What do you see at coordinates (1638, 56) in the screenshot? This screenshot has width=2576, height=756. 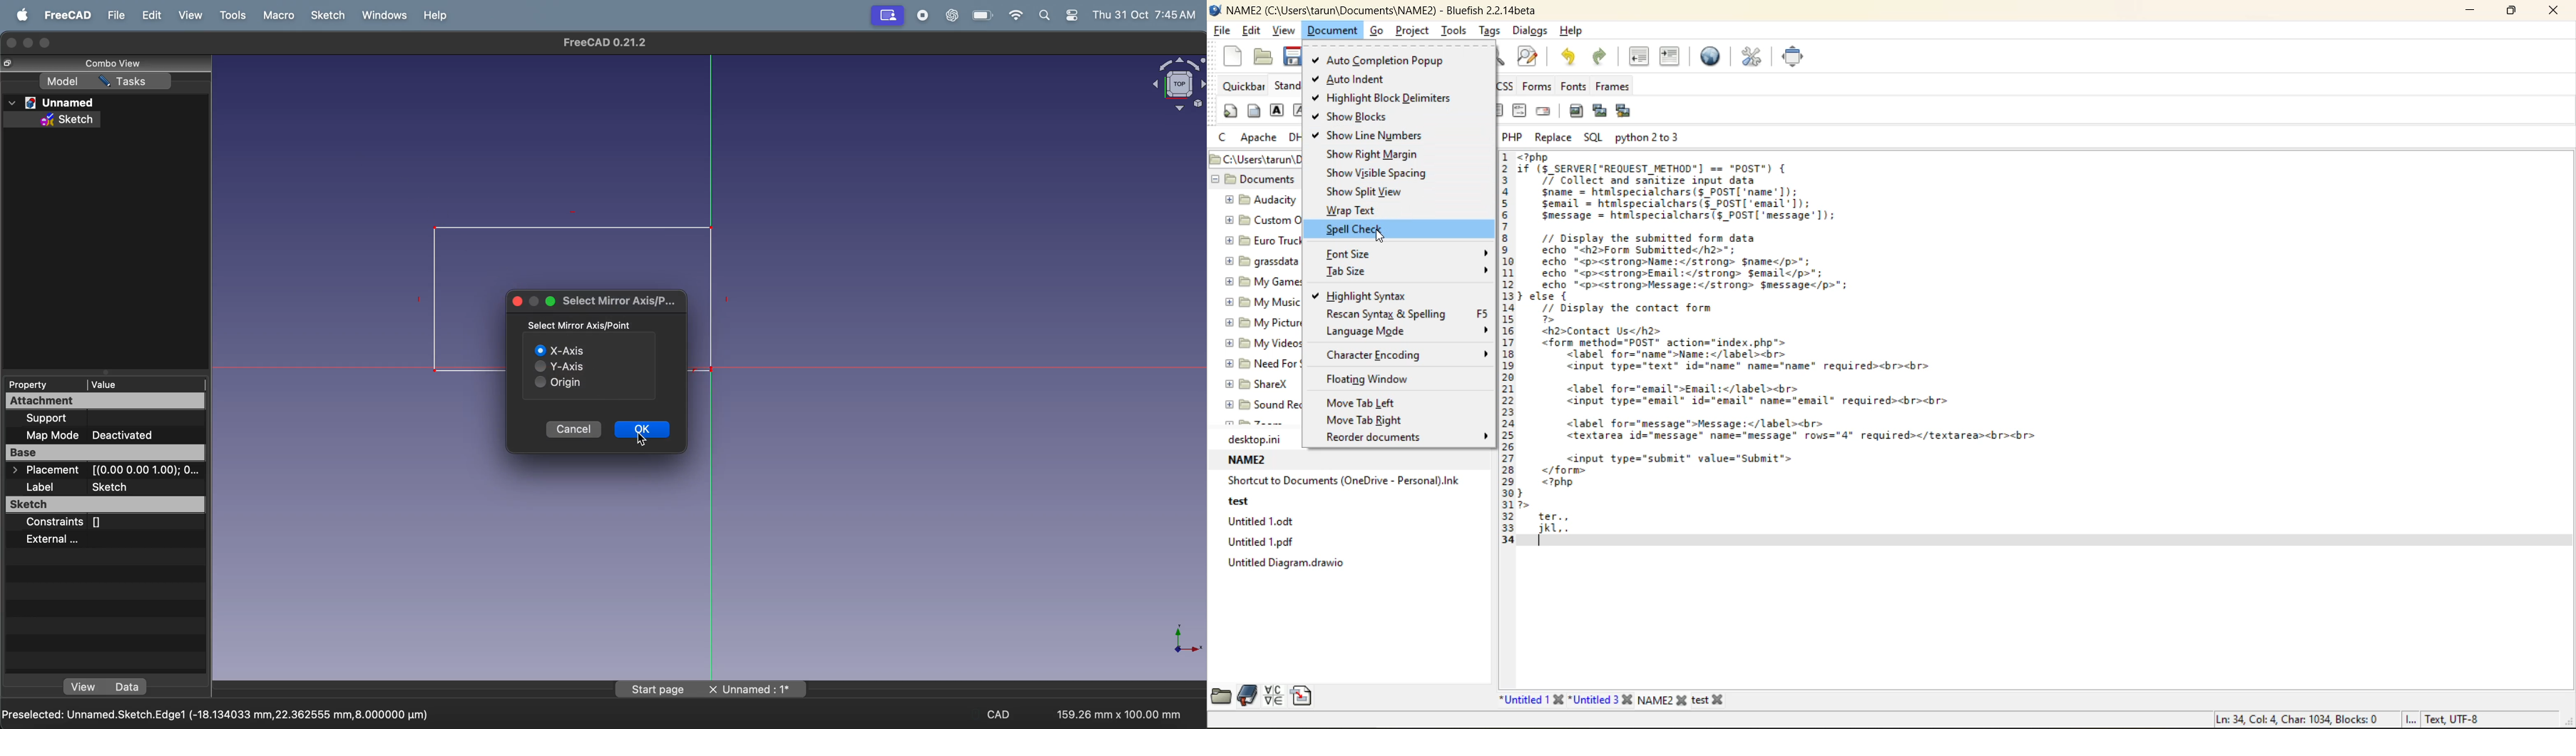 I see `unindent` at bounding box center [1638, 56].